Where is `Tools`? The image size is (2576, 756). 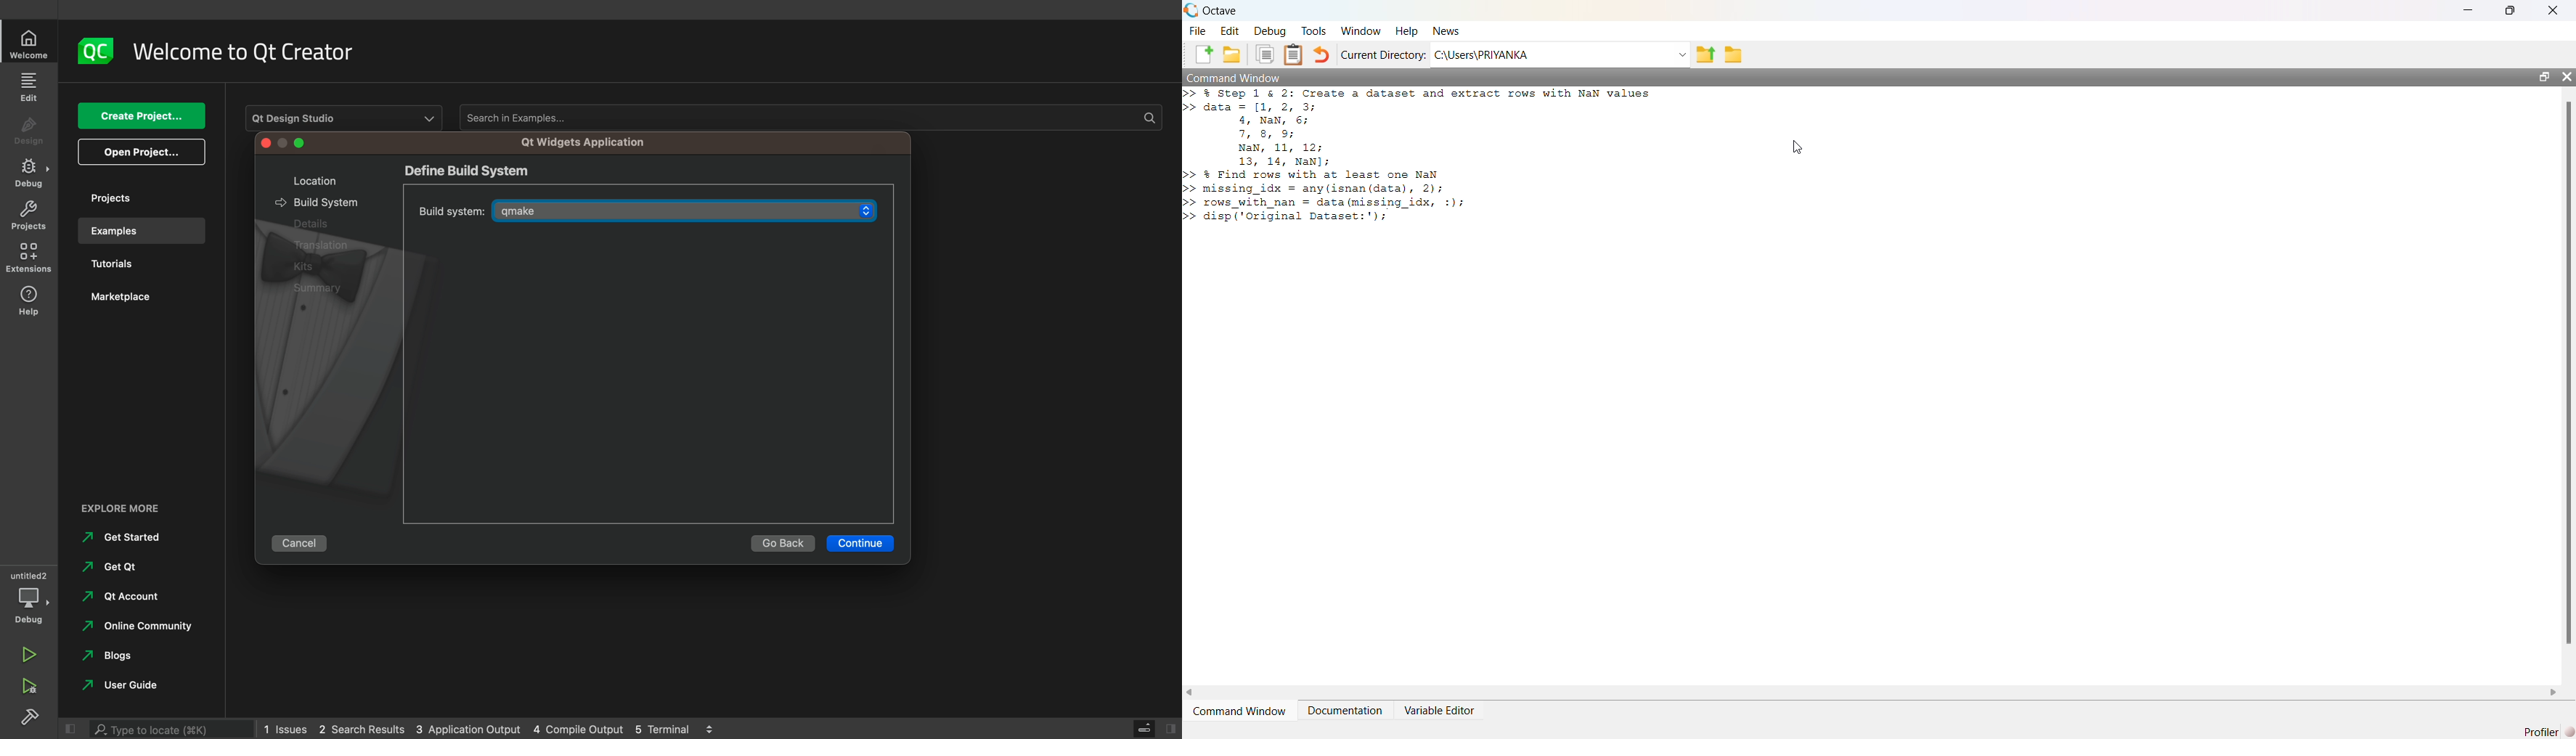
Tools is located at coordinates (1314, 30).